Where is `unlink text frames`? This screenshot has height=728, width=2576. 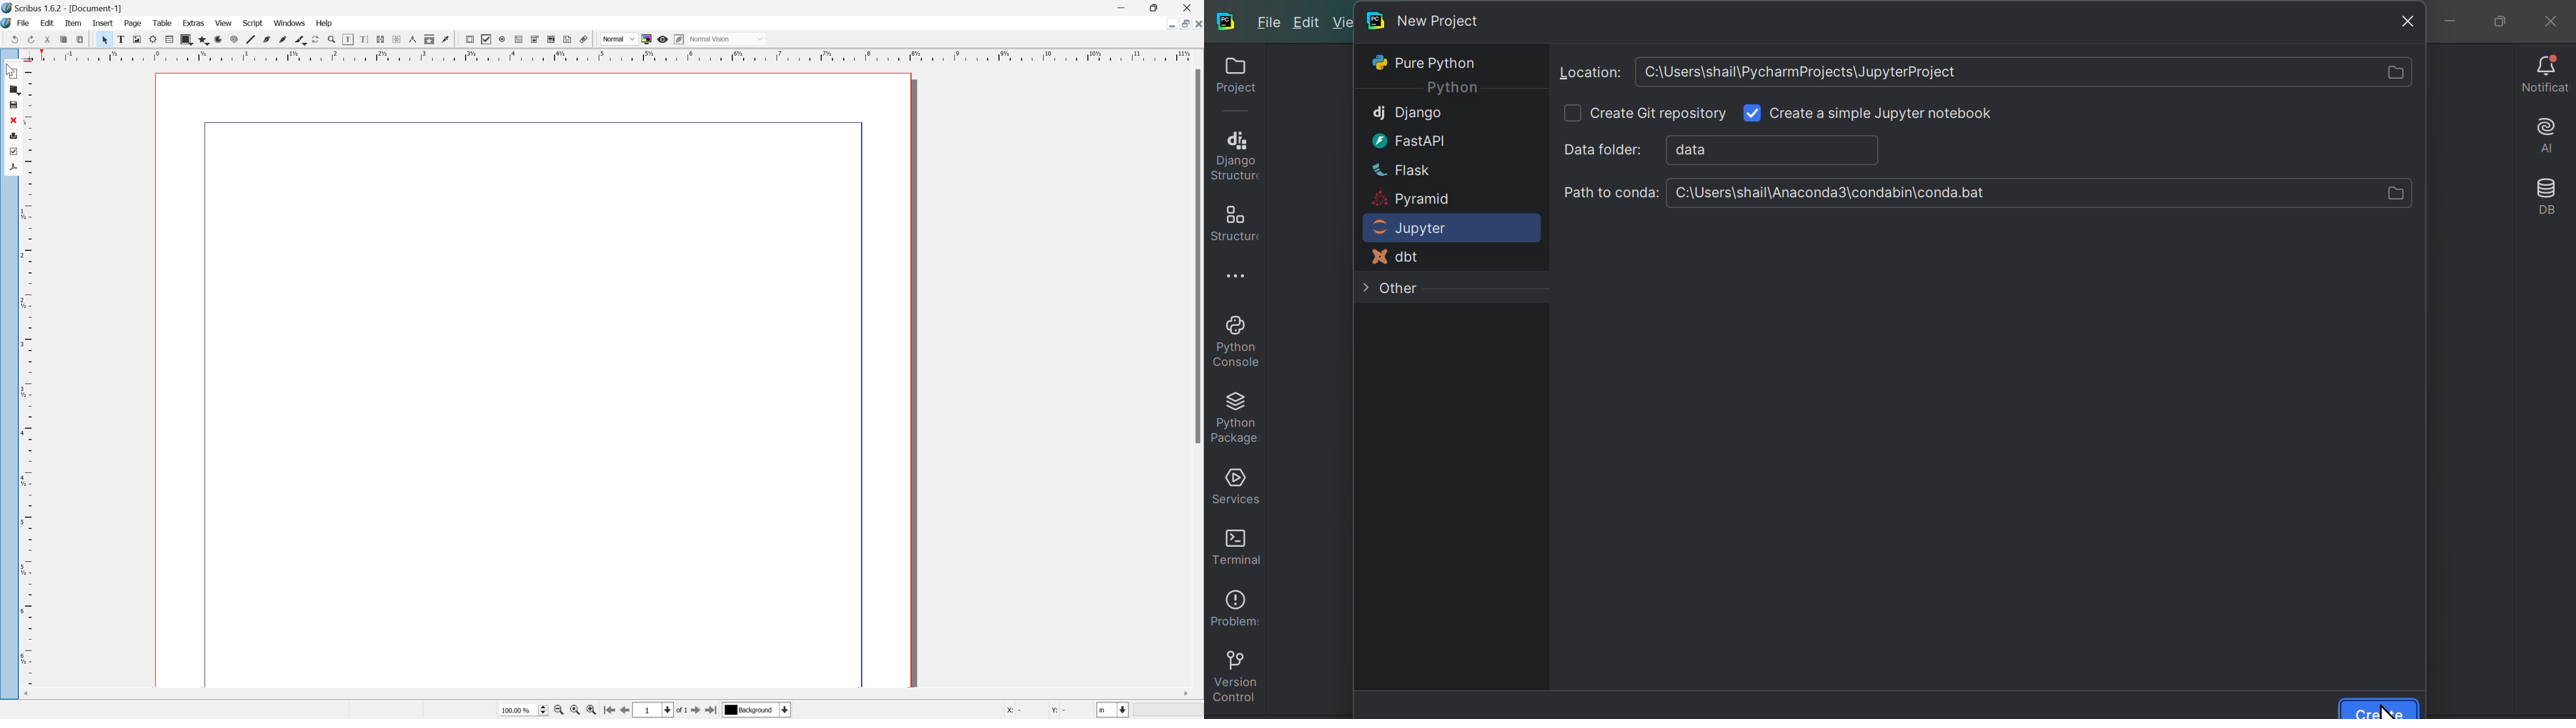 unlink text frames is located at coordinates (518, 40).